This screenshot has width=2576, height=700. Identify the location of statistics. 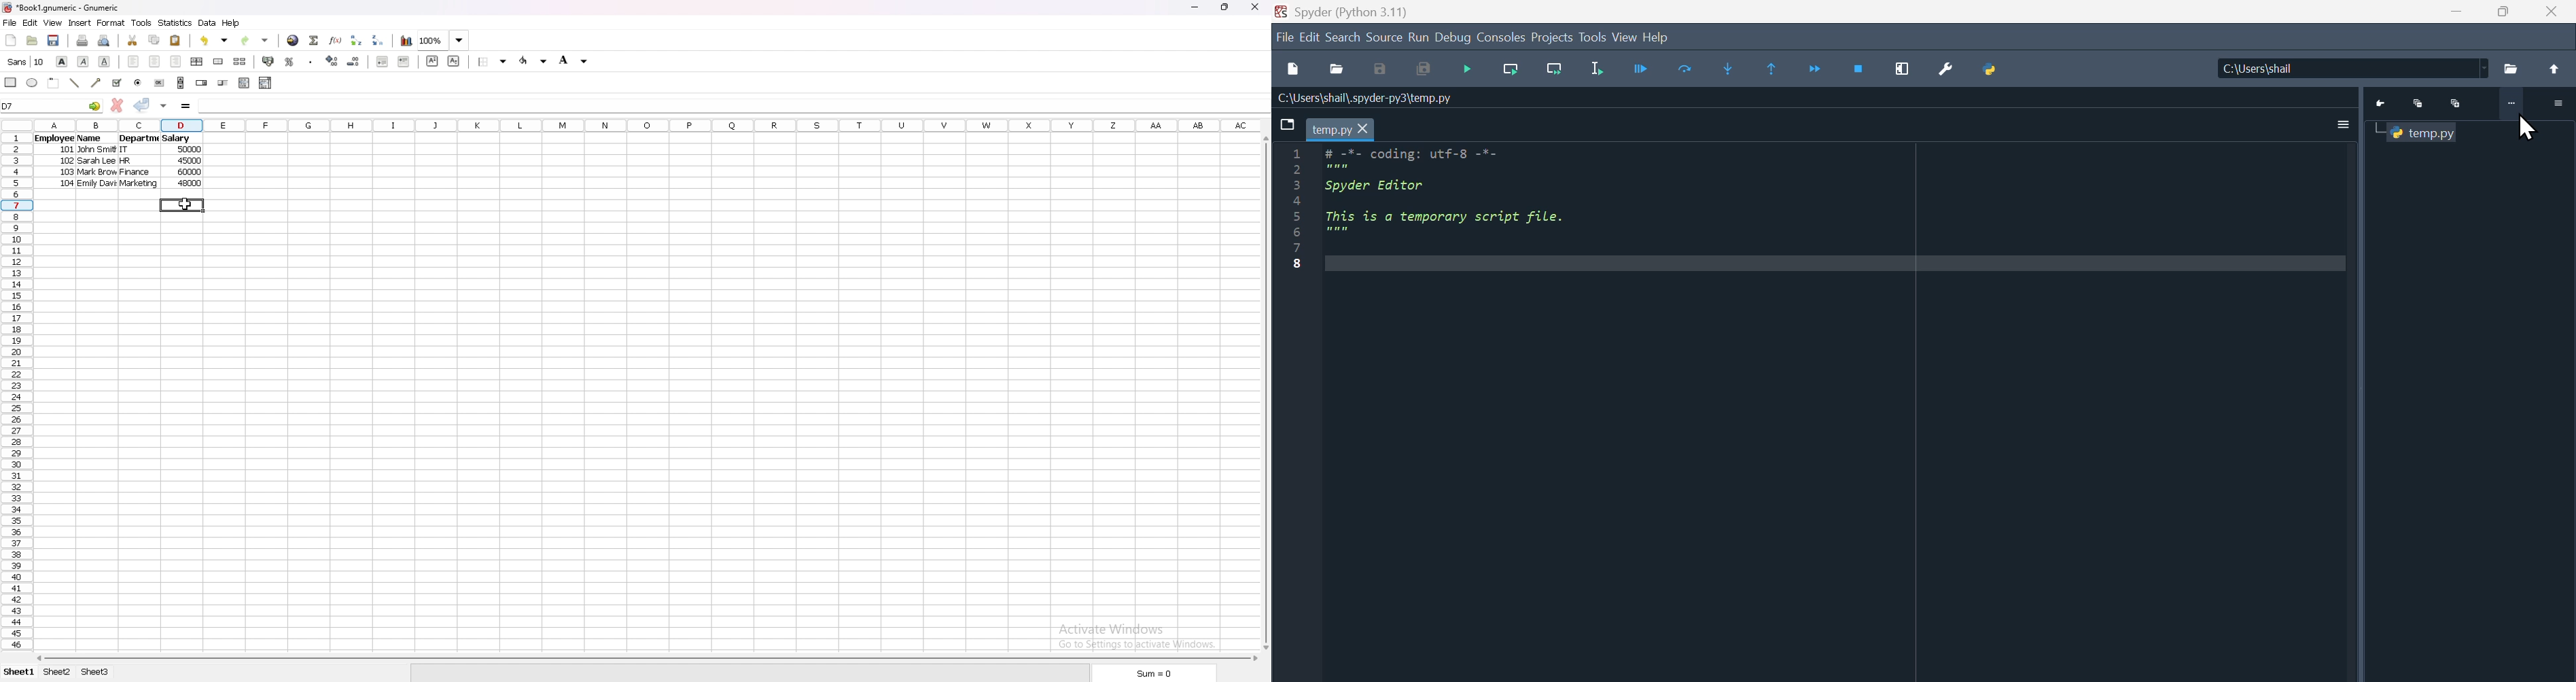
(175, 23).